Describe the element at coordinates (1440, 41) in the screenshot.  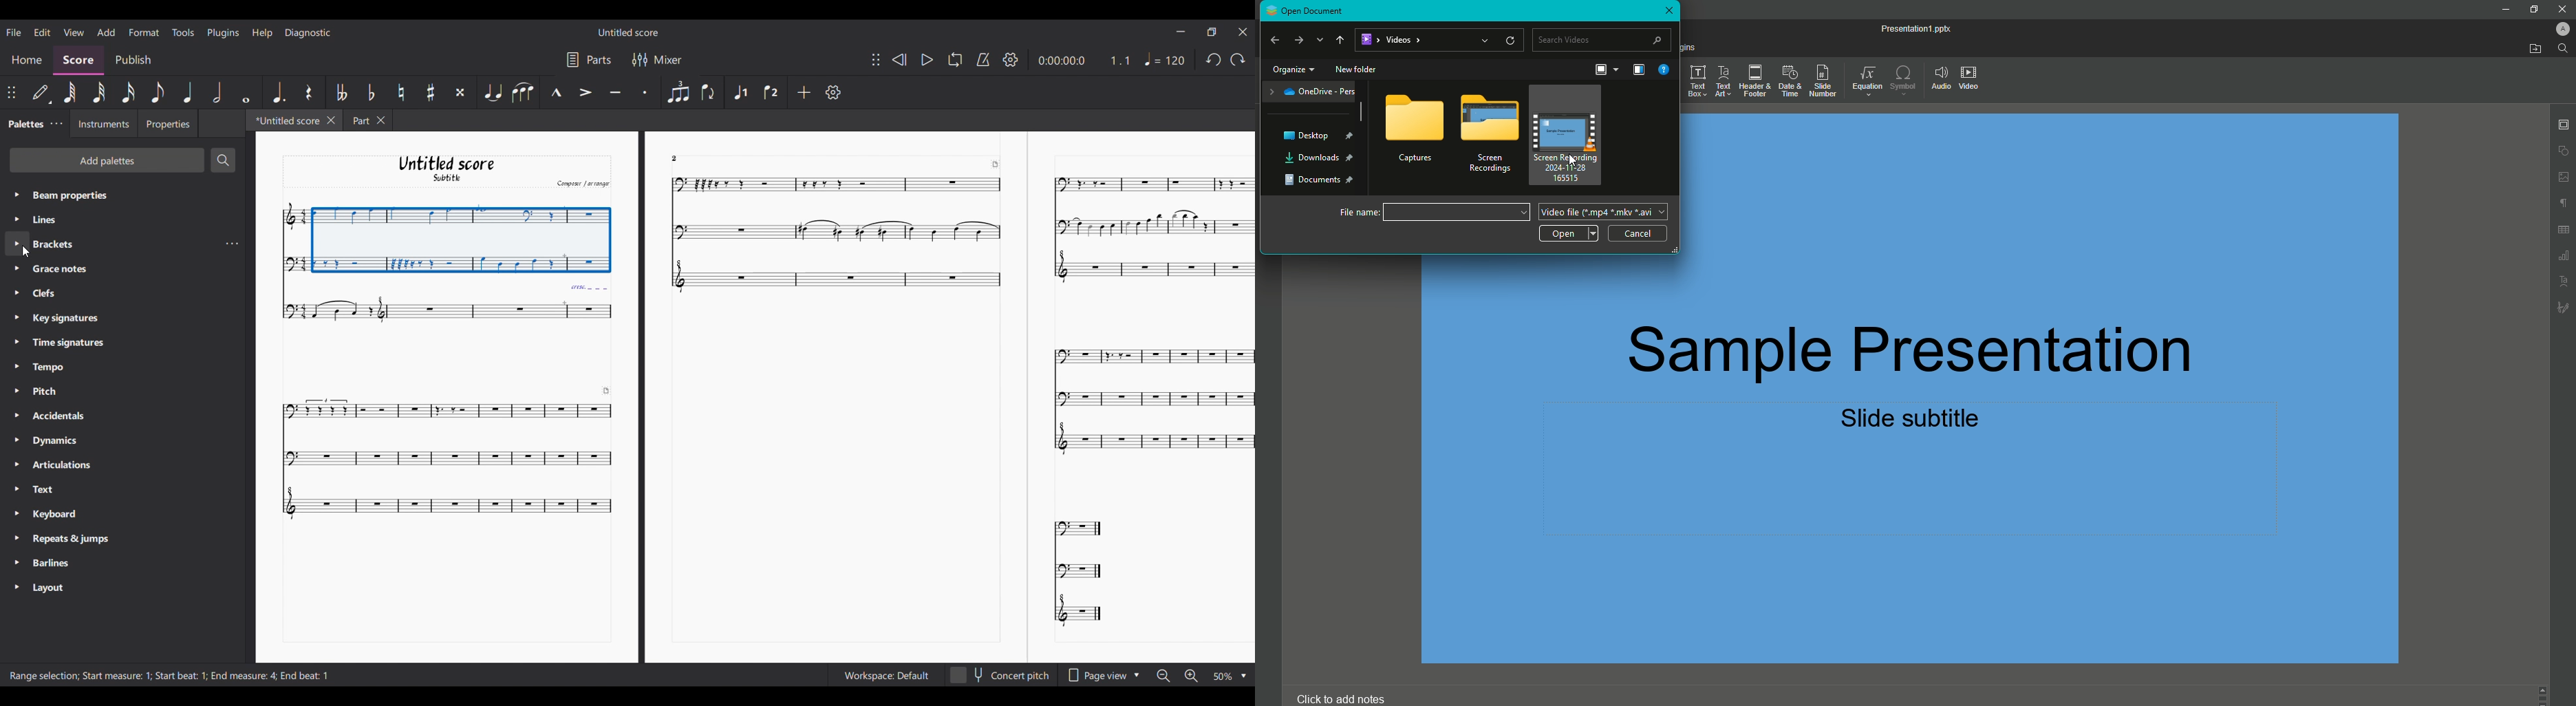
I see `File Path` at that location.